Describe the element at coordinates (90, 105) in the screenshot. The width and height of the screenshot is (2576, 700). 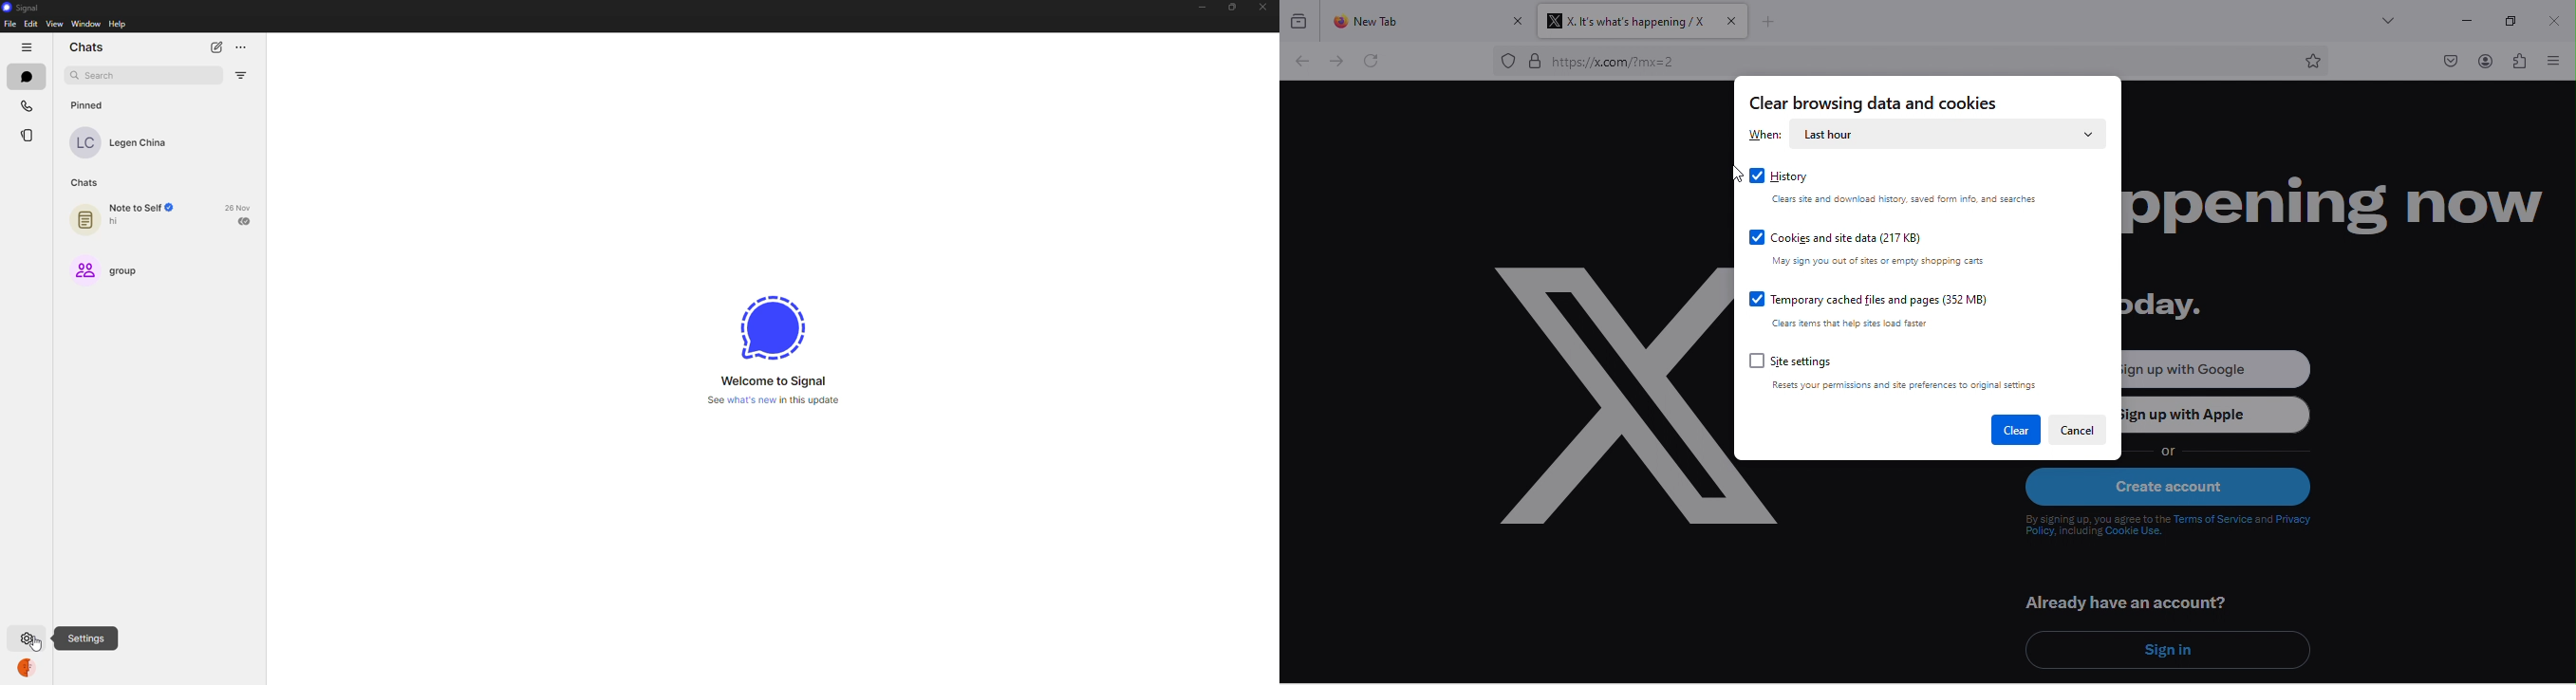
I see `pinned` at that location.